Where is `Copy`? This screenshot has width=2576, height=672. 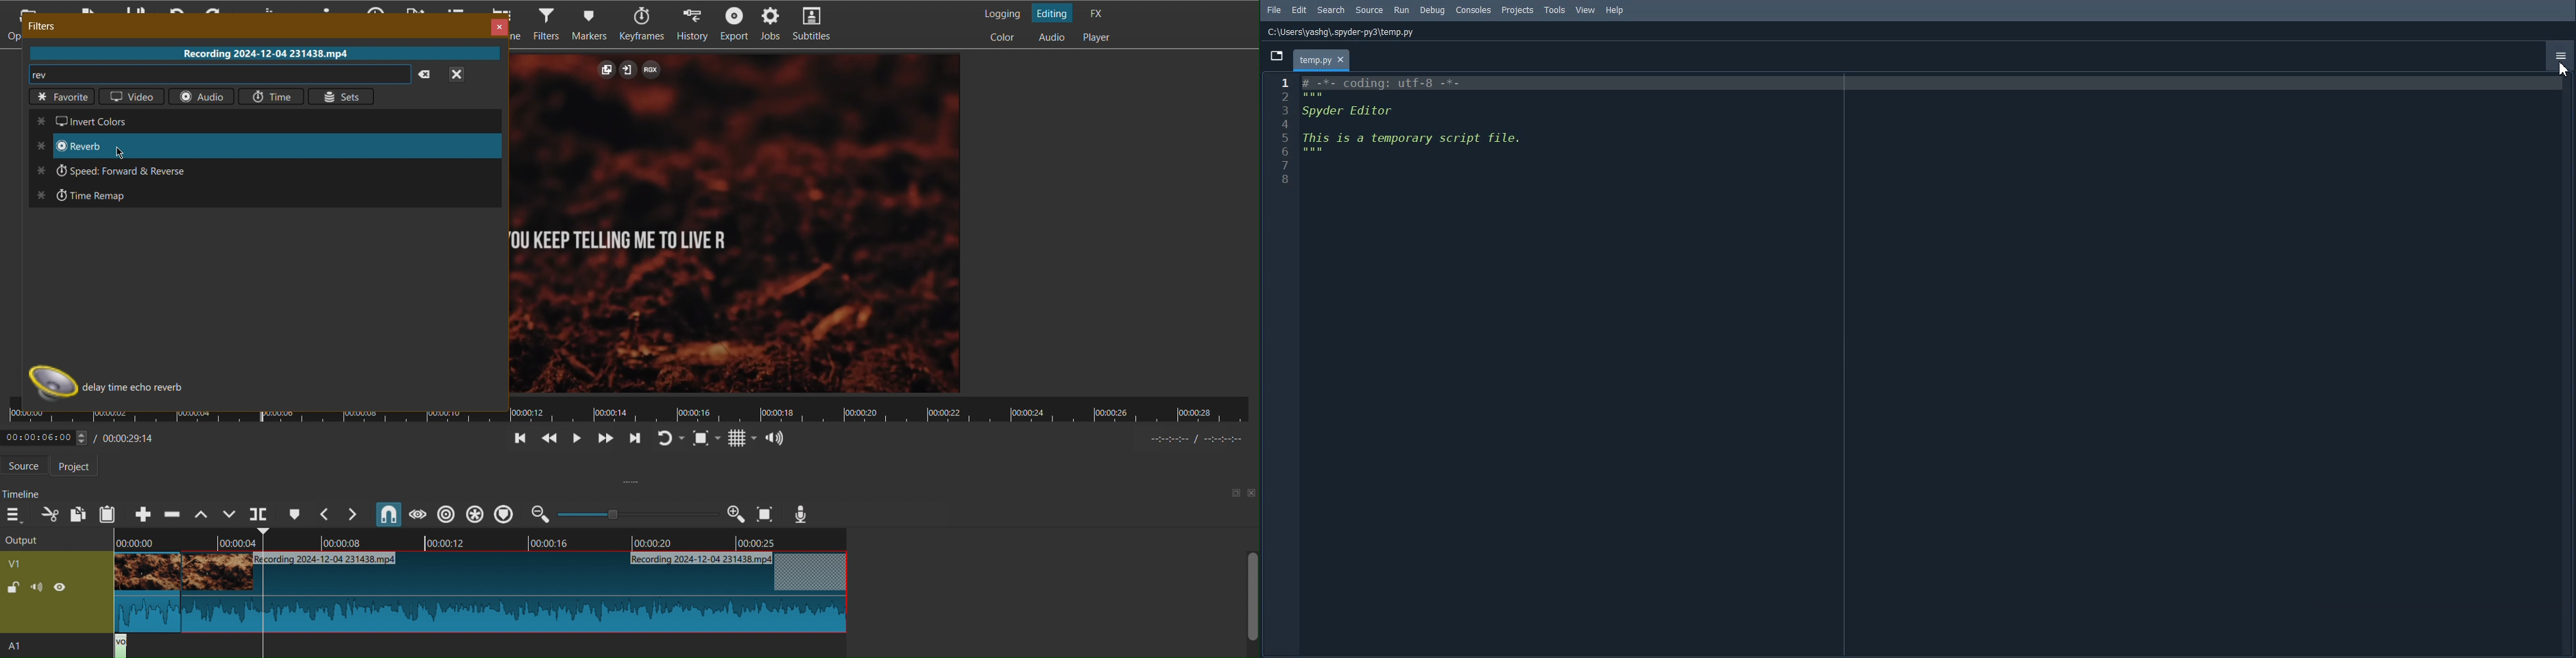
Copy is located at coordinates (79, 513).